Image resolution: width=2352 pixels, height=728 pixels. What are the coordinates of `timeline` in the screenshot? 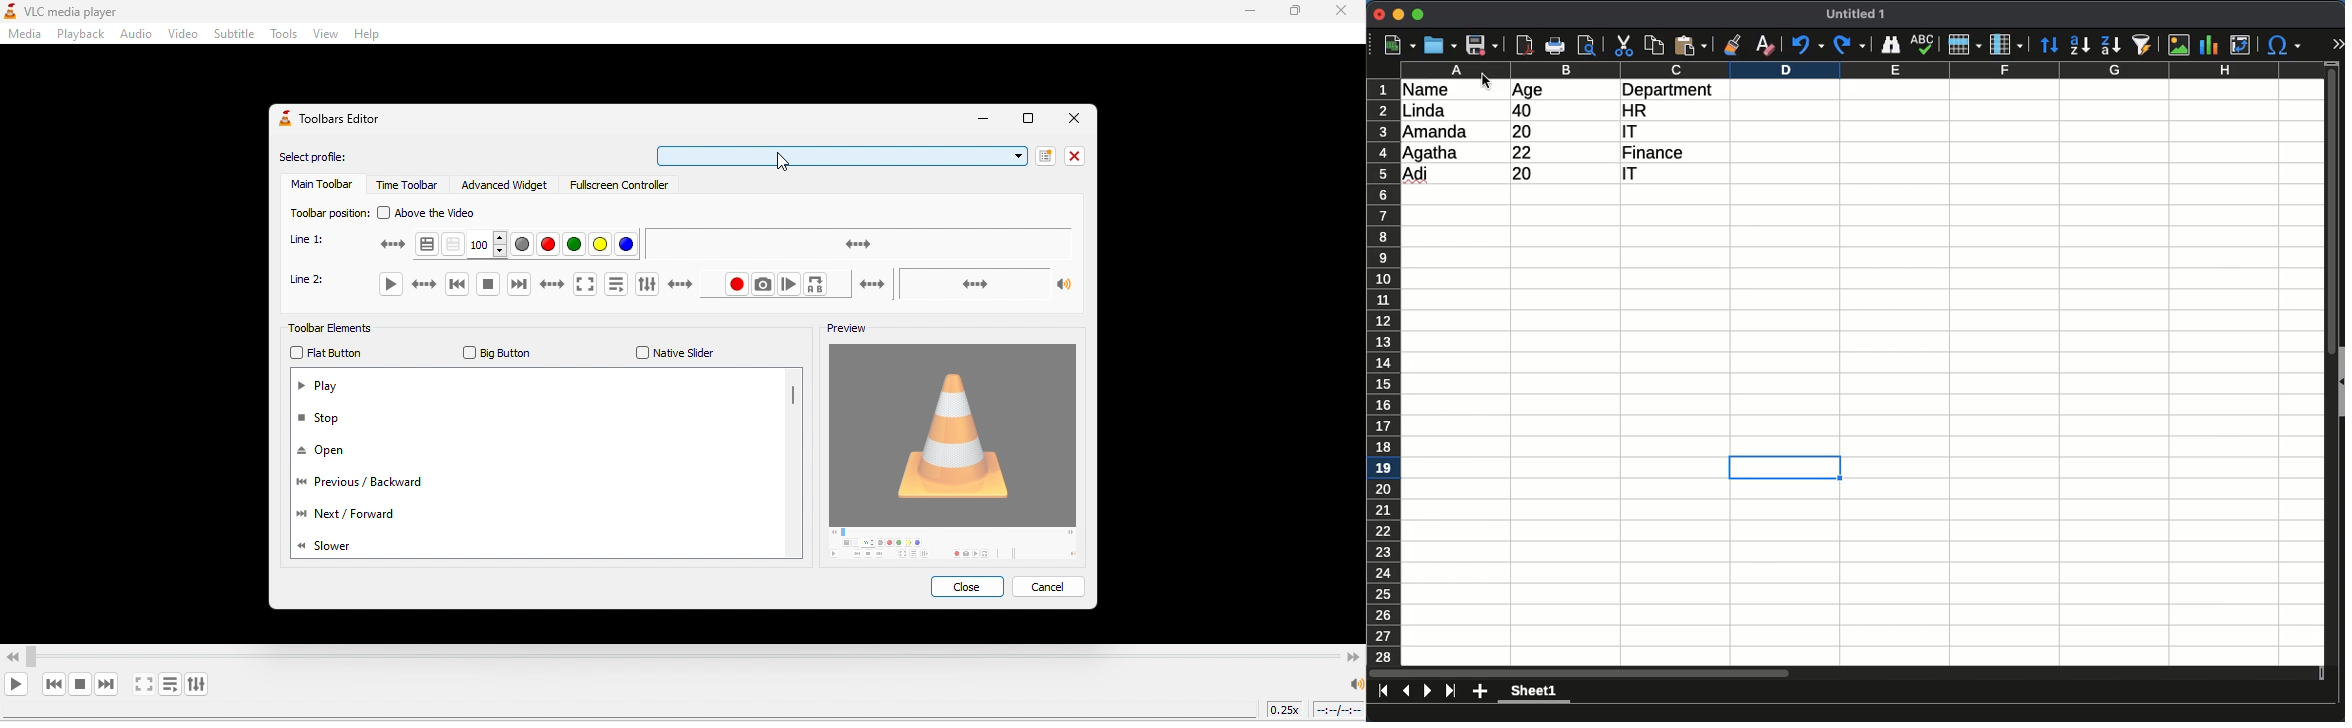 It's located at (1339, 710).